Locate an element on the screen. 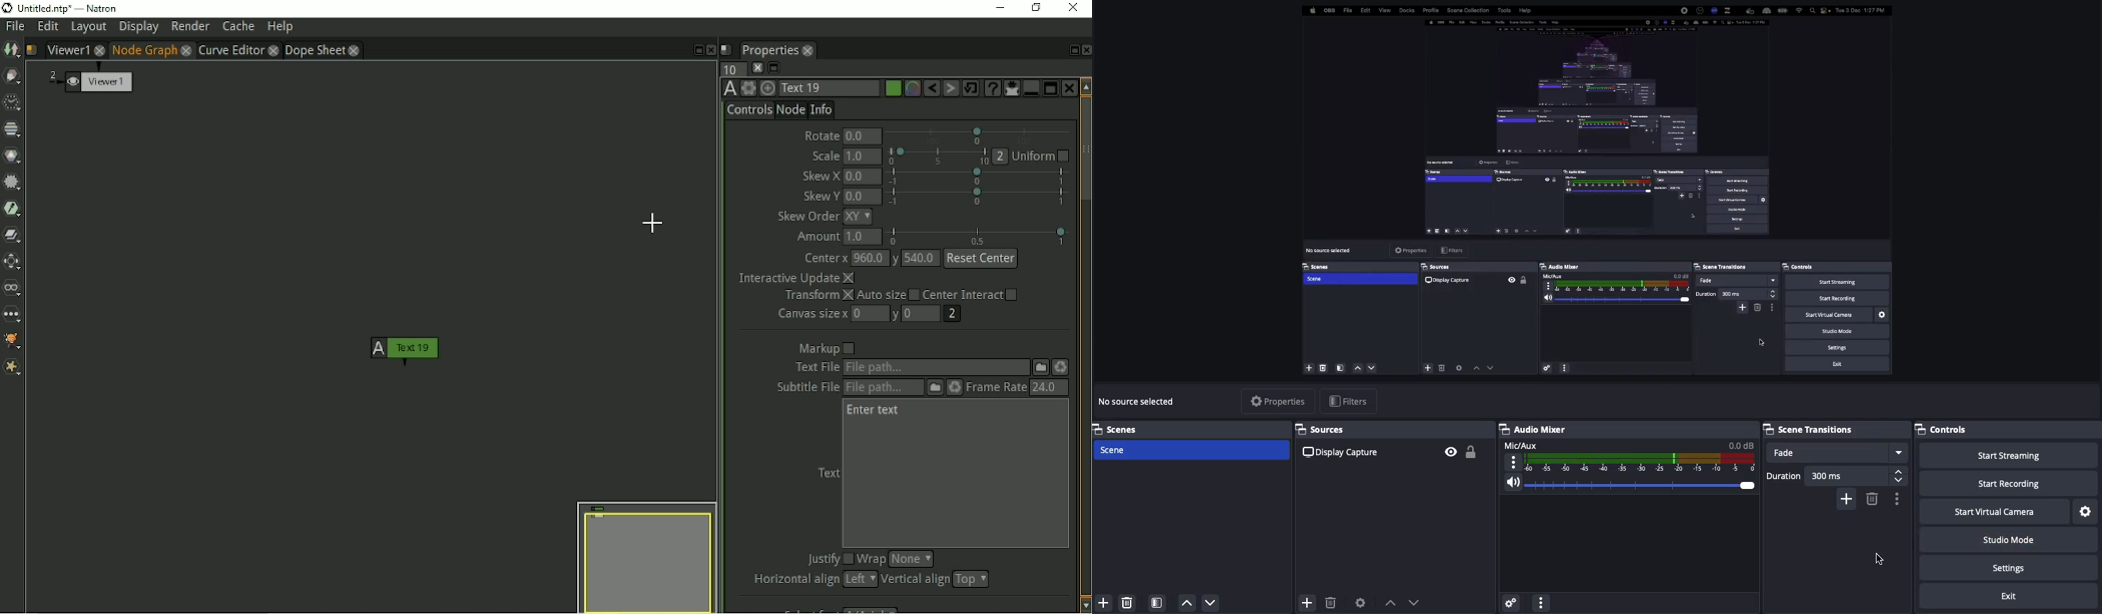 This screenshot has height=616, width=2128. Visible is located at coordinates (1452, 452).